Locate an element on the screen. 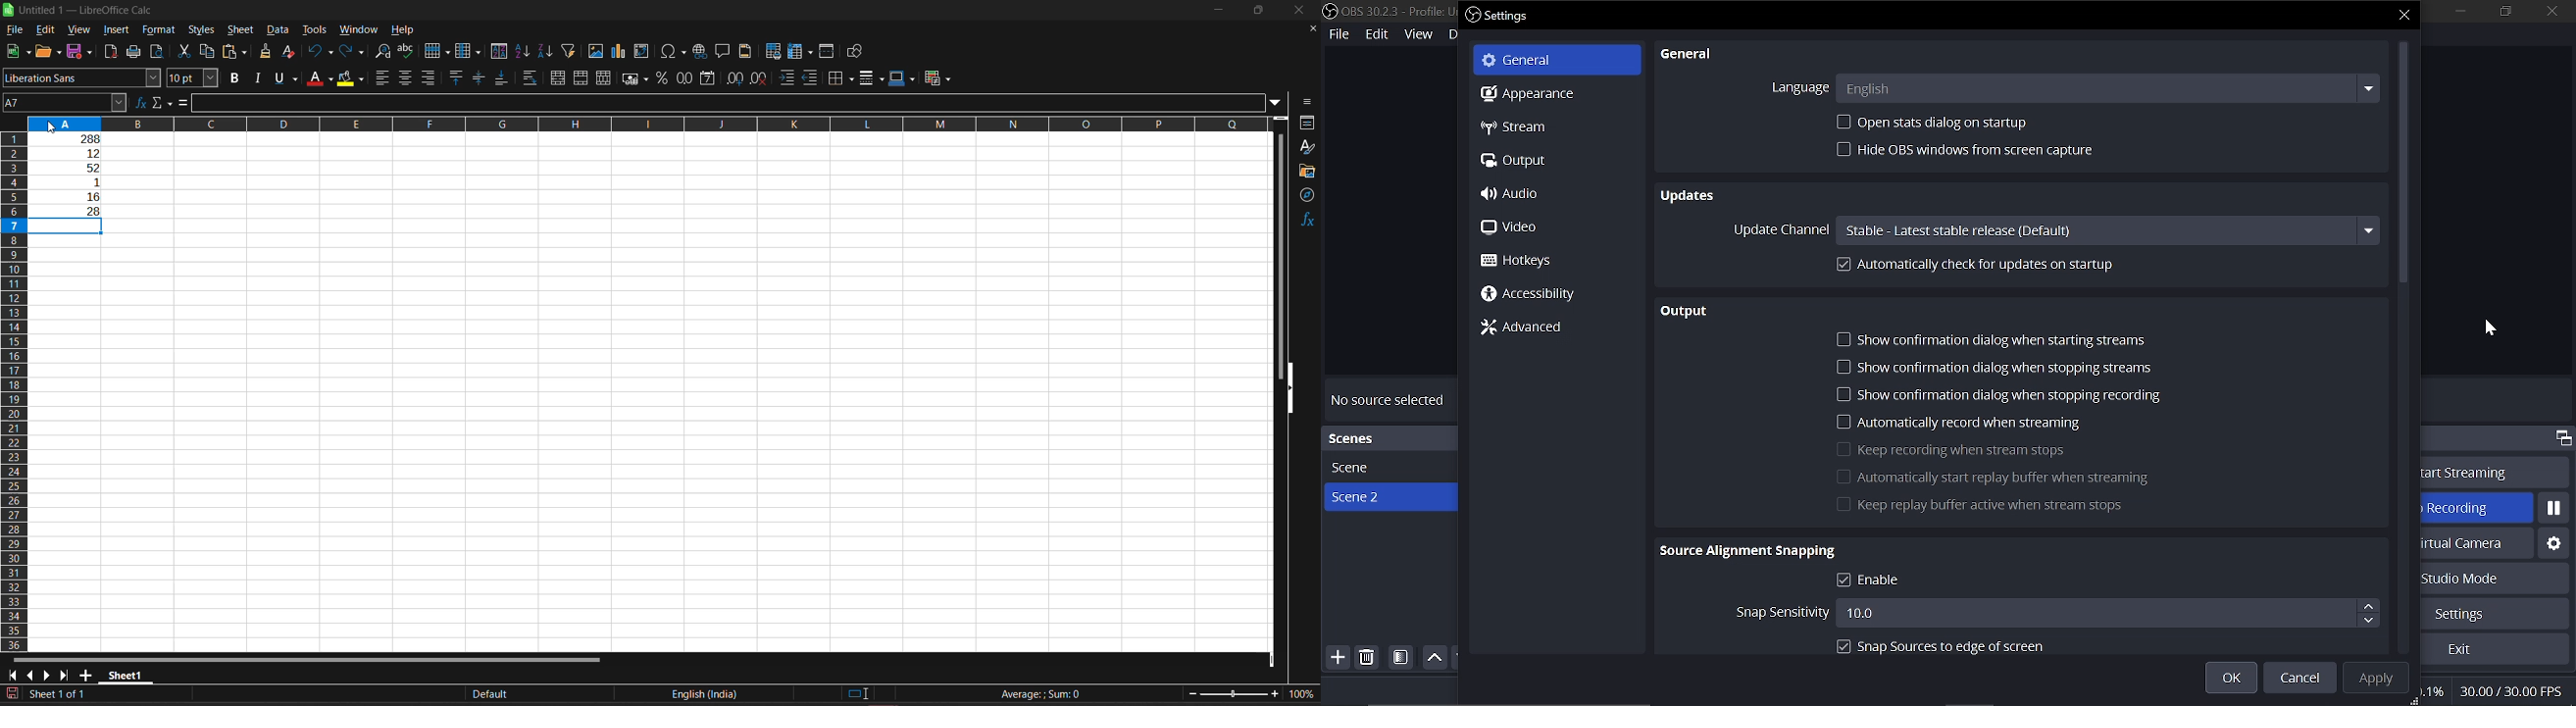  text language is located at coordinates (705, 693).